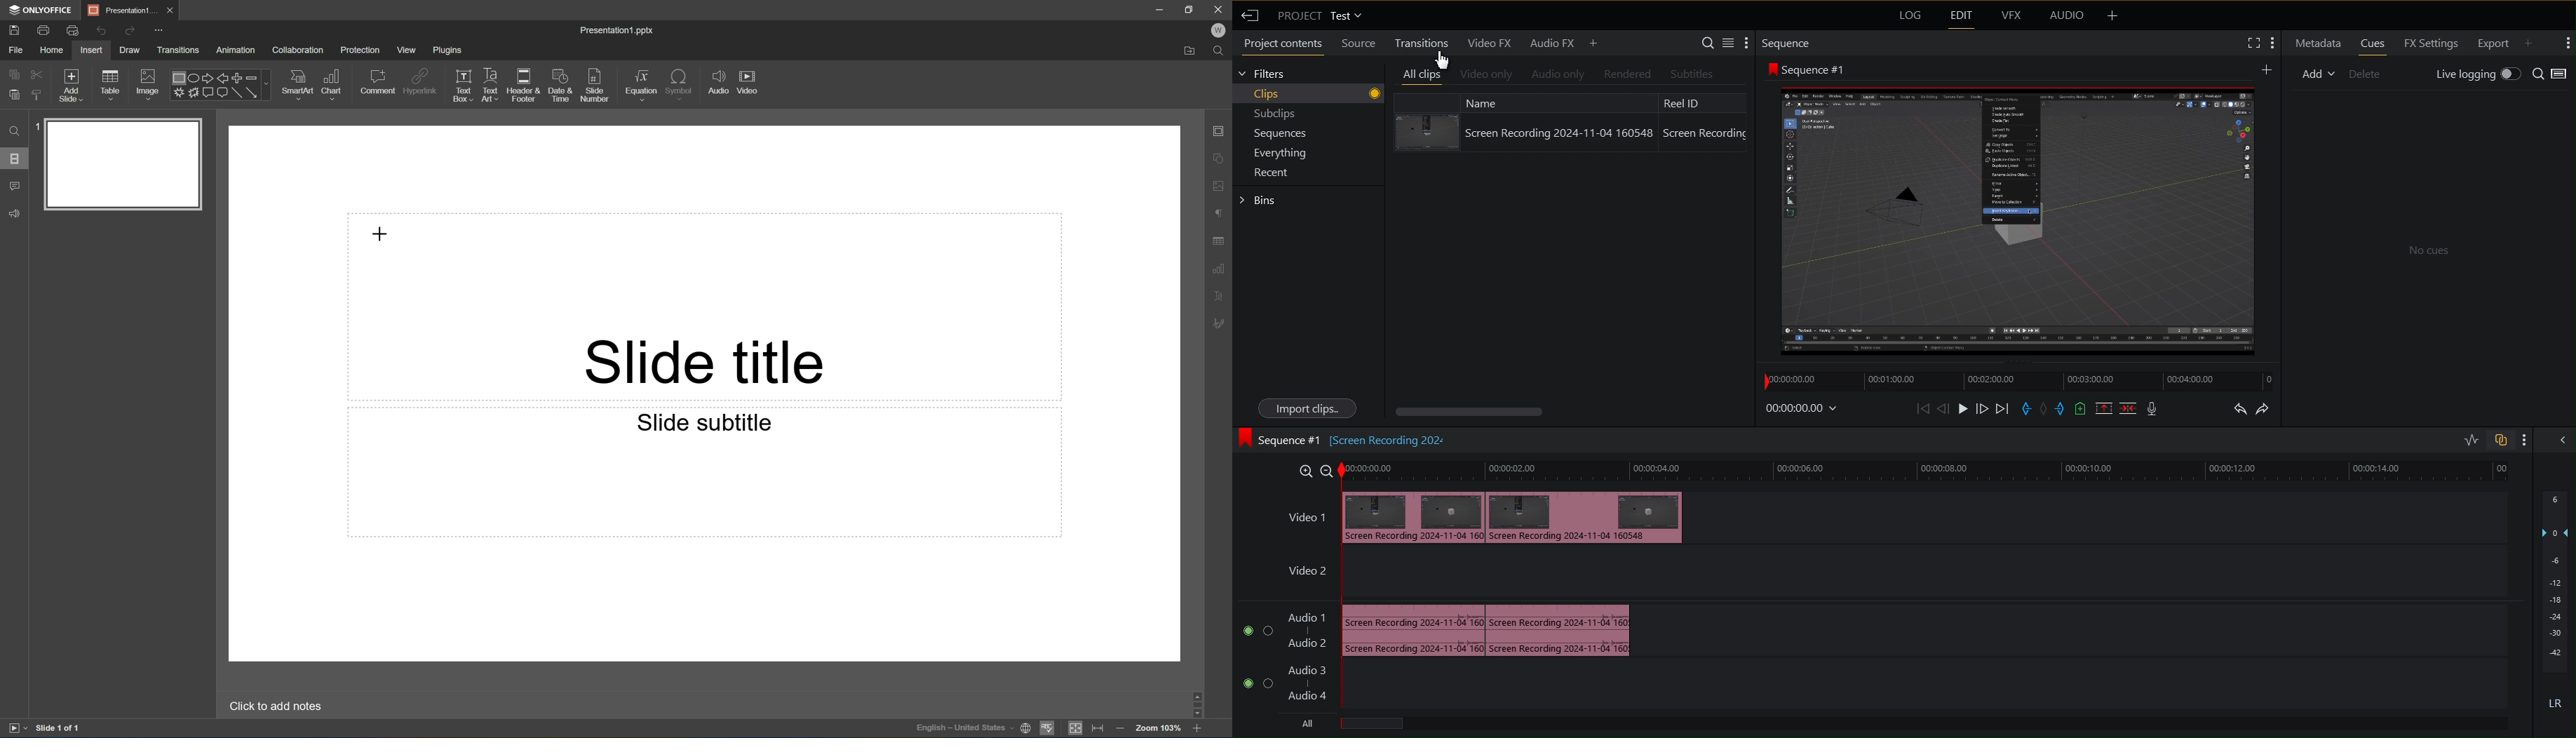 The height and width of the screenshot is (756, 2576). I want to click on Undo, so click(101, 31).